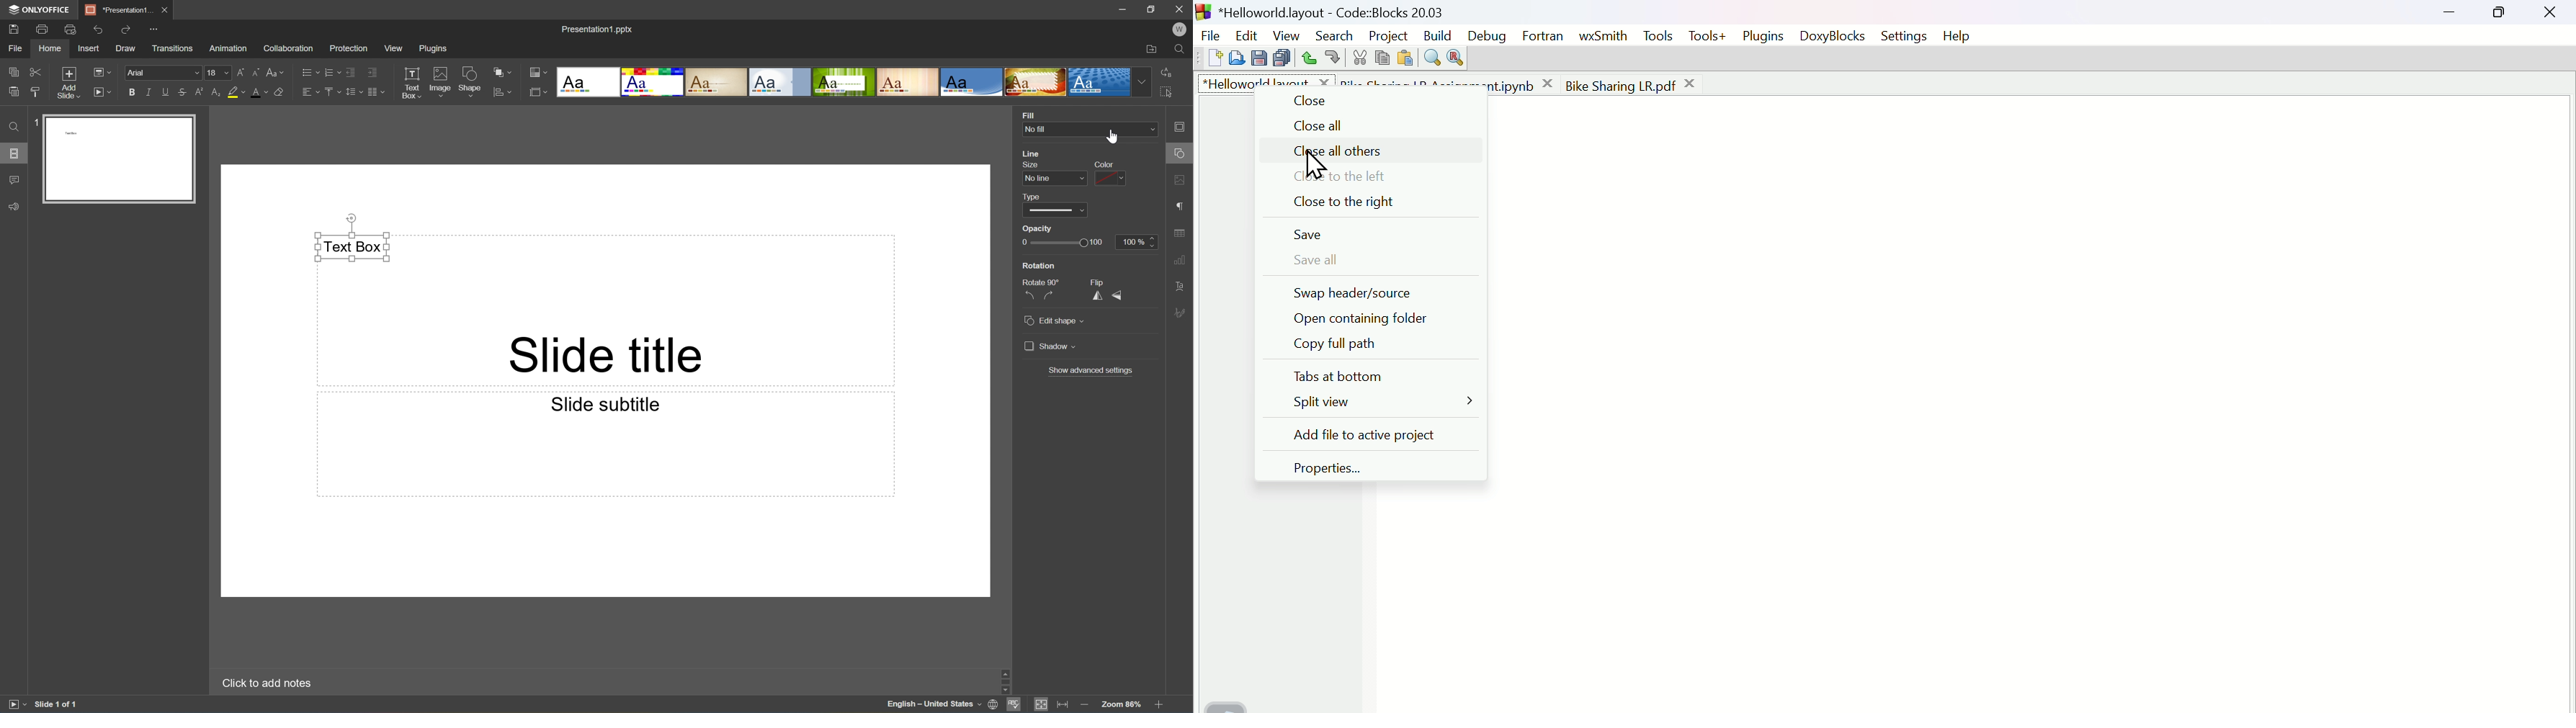  What do you see at coordinates (1487, 34) in the screenshot?
I see `Debug` at bounding box center [1487, 34].